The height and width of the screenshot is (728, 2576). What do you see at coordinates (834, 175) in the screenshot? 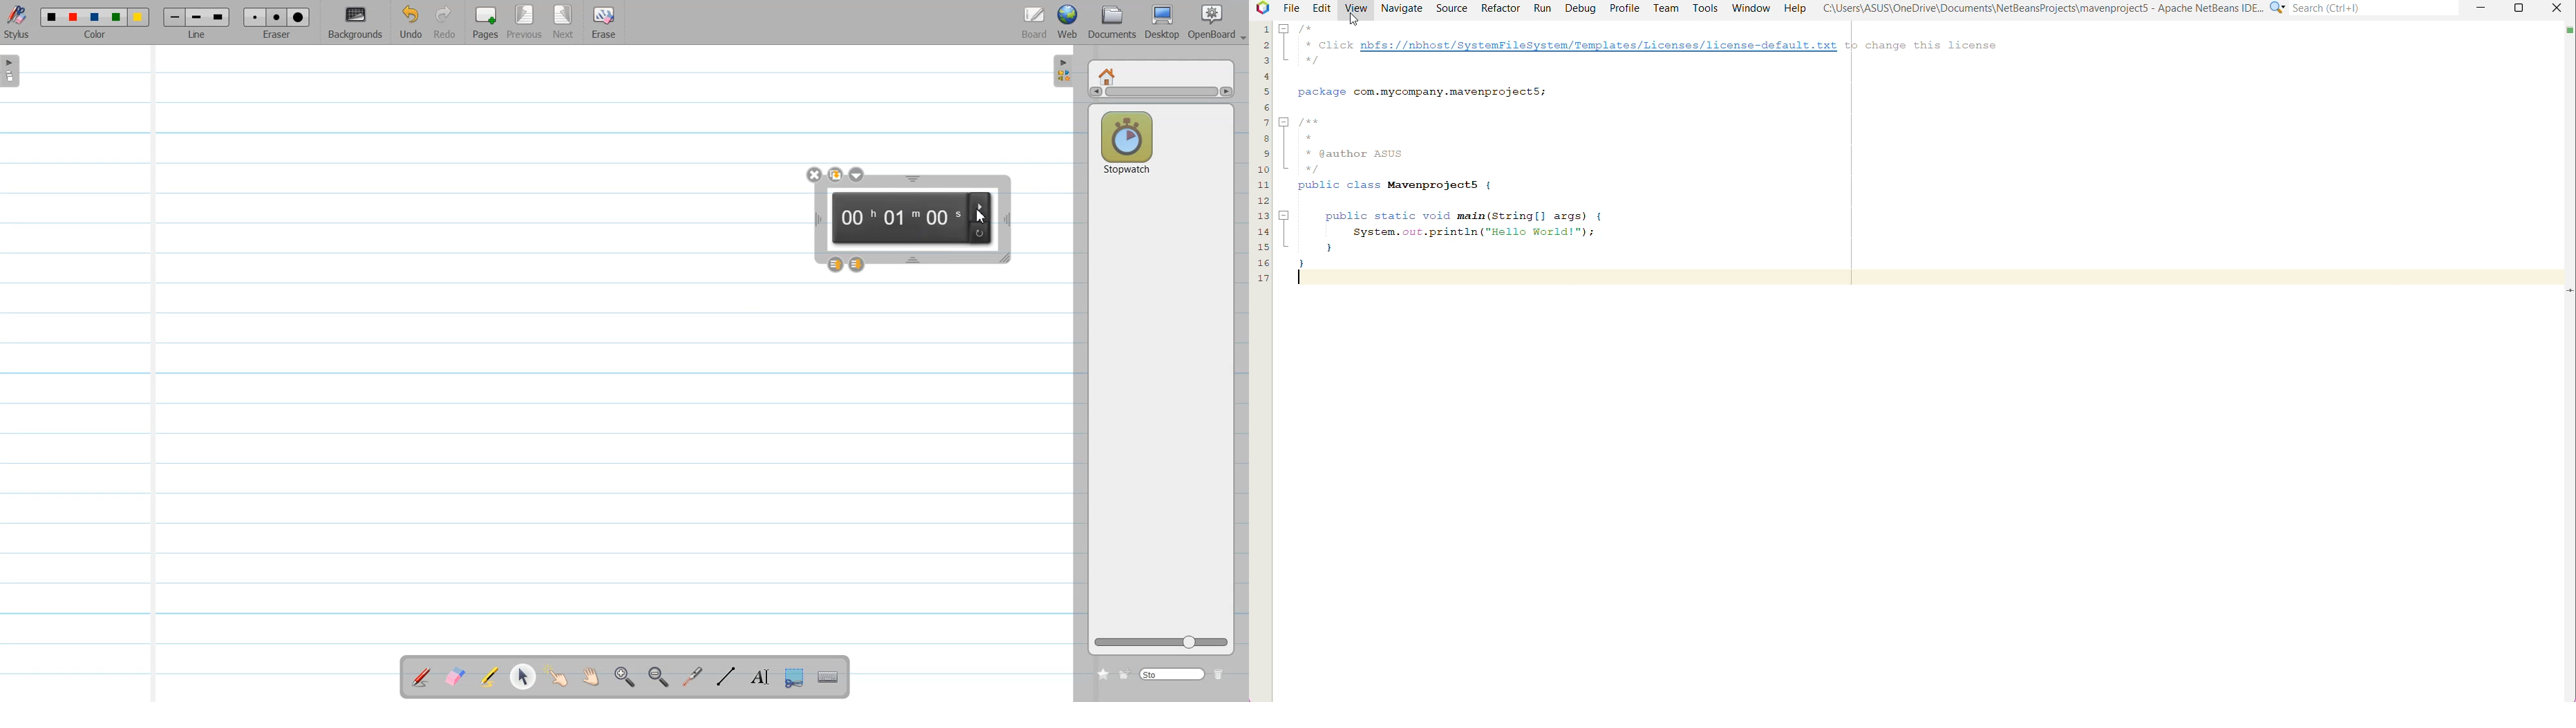
I see `Duplicate ` at bounding box center [834, 175].